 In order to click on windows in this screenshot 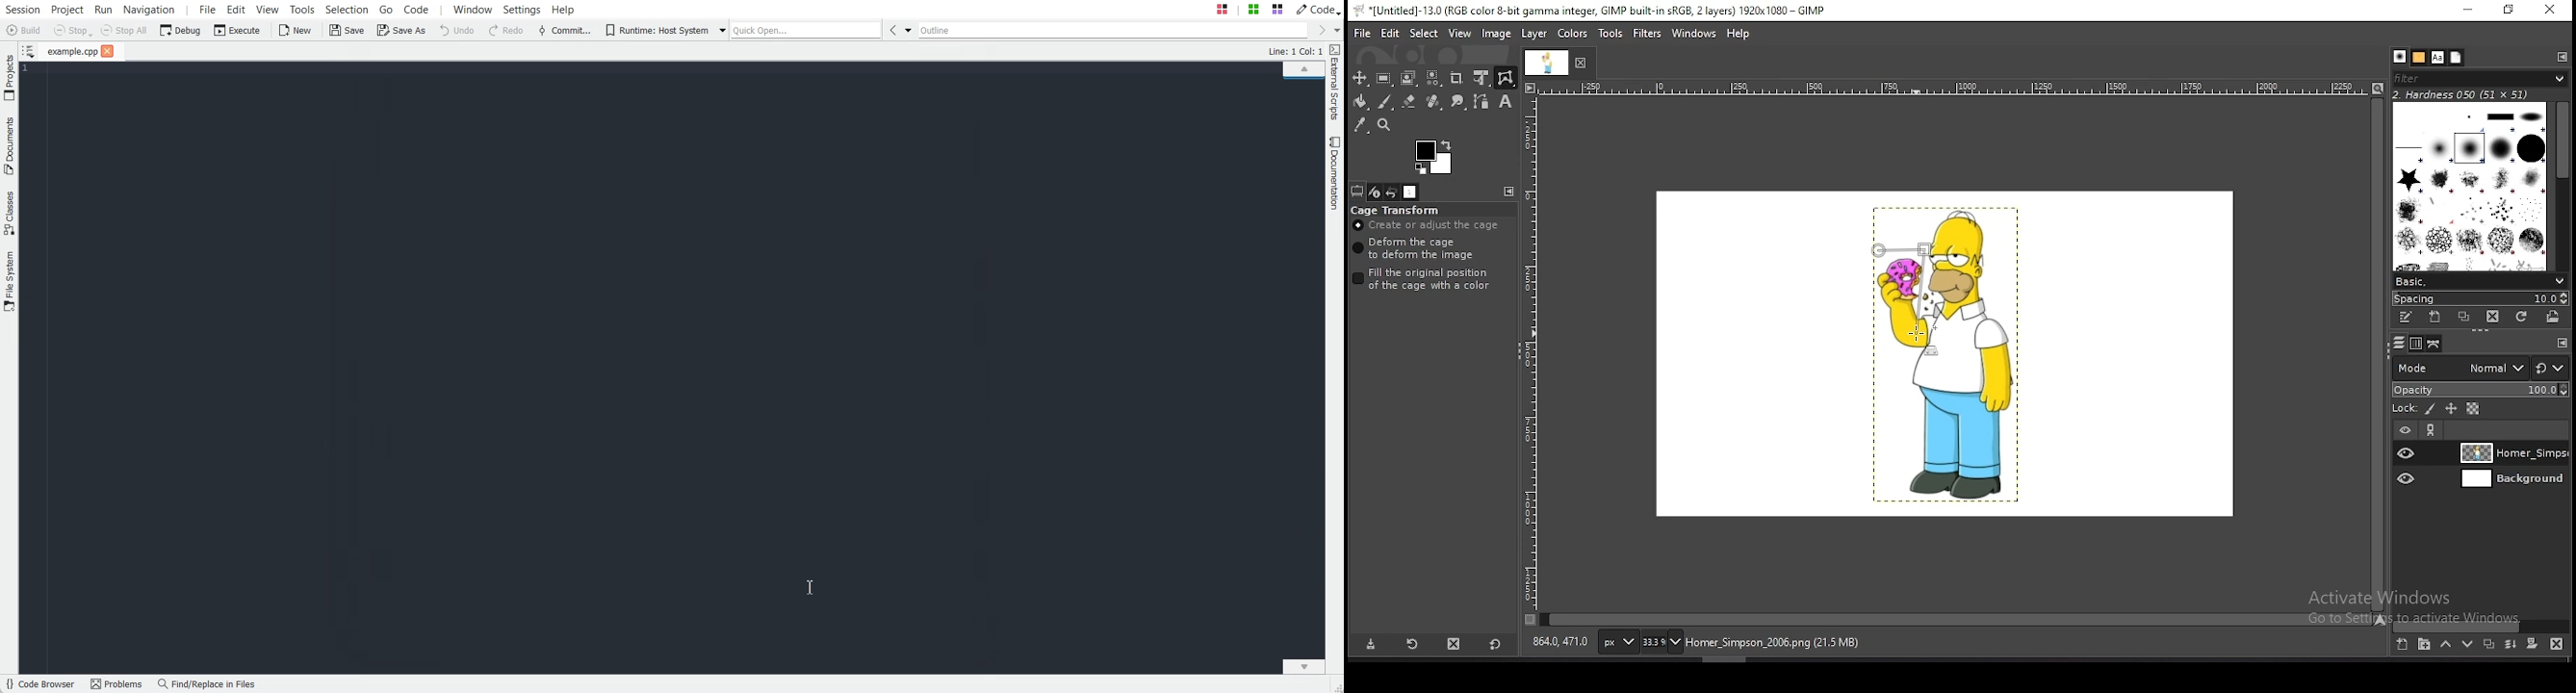, I will do `click(1694, 32)`.